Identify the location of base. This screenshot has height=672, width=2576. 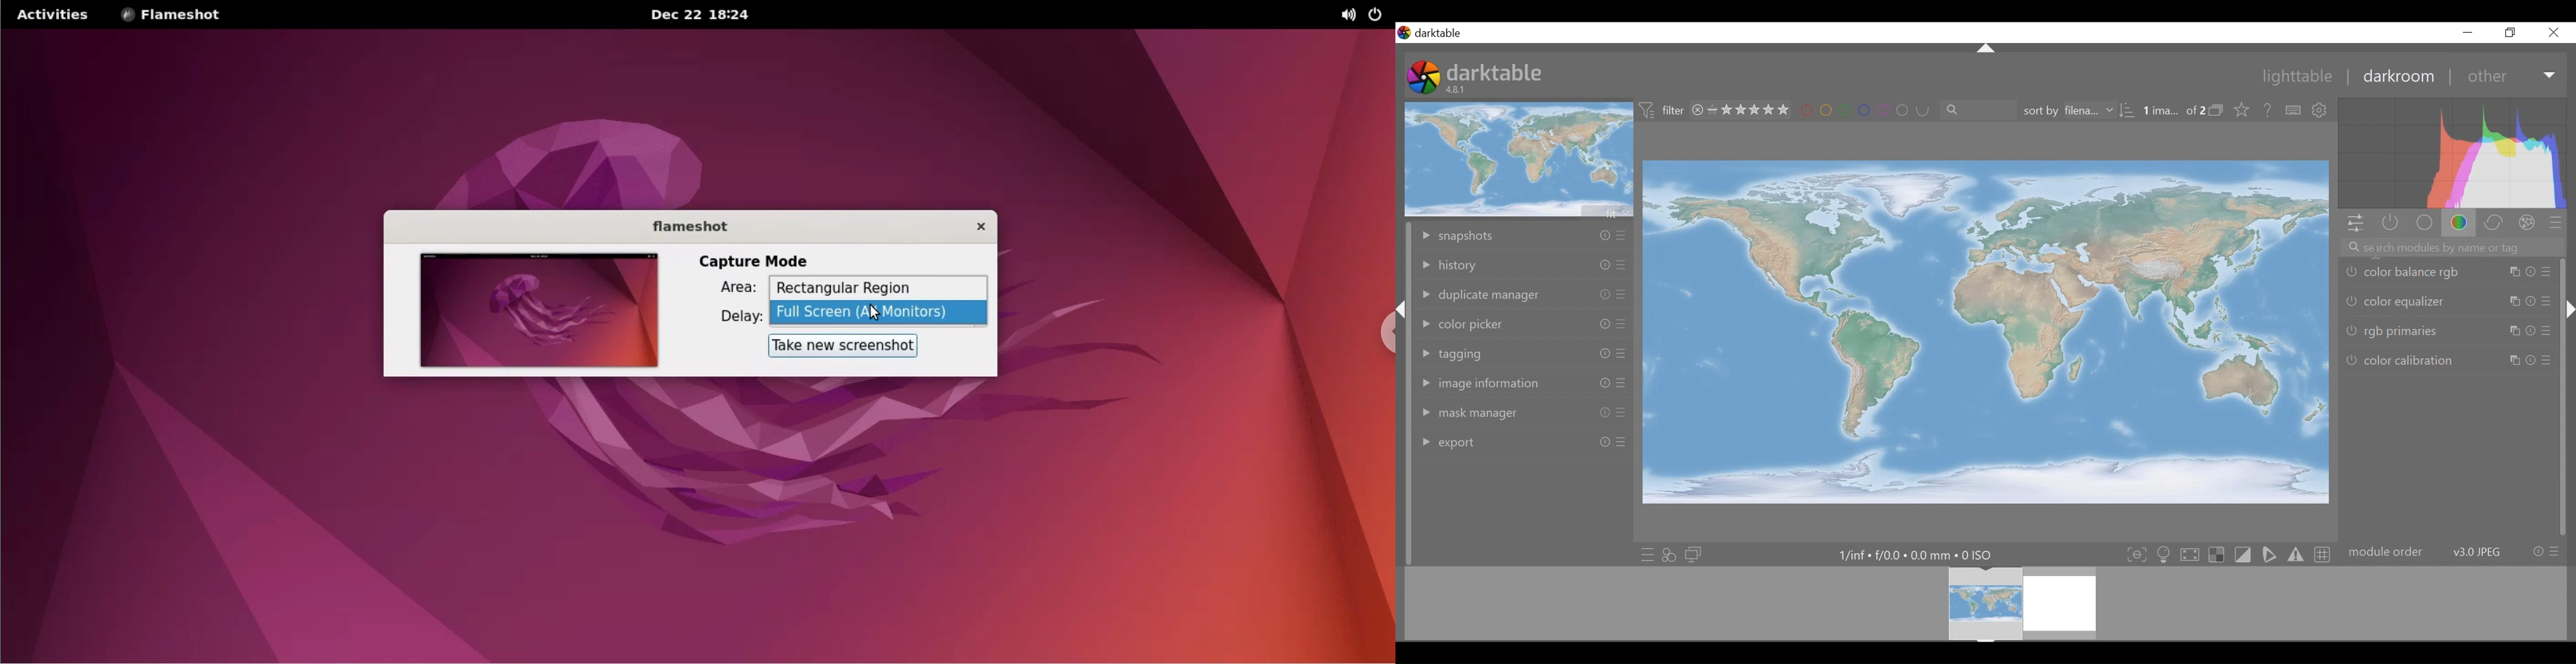
(2423, 223).